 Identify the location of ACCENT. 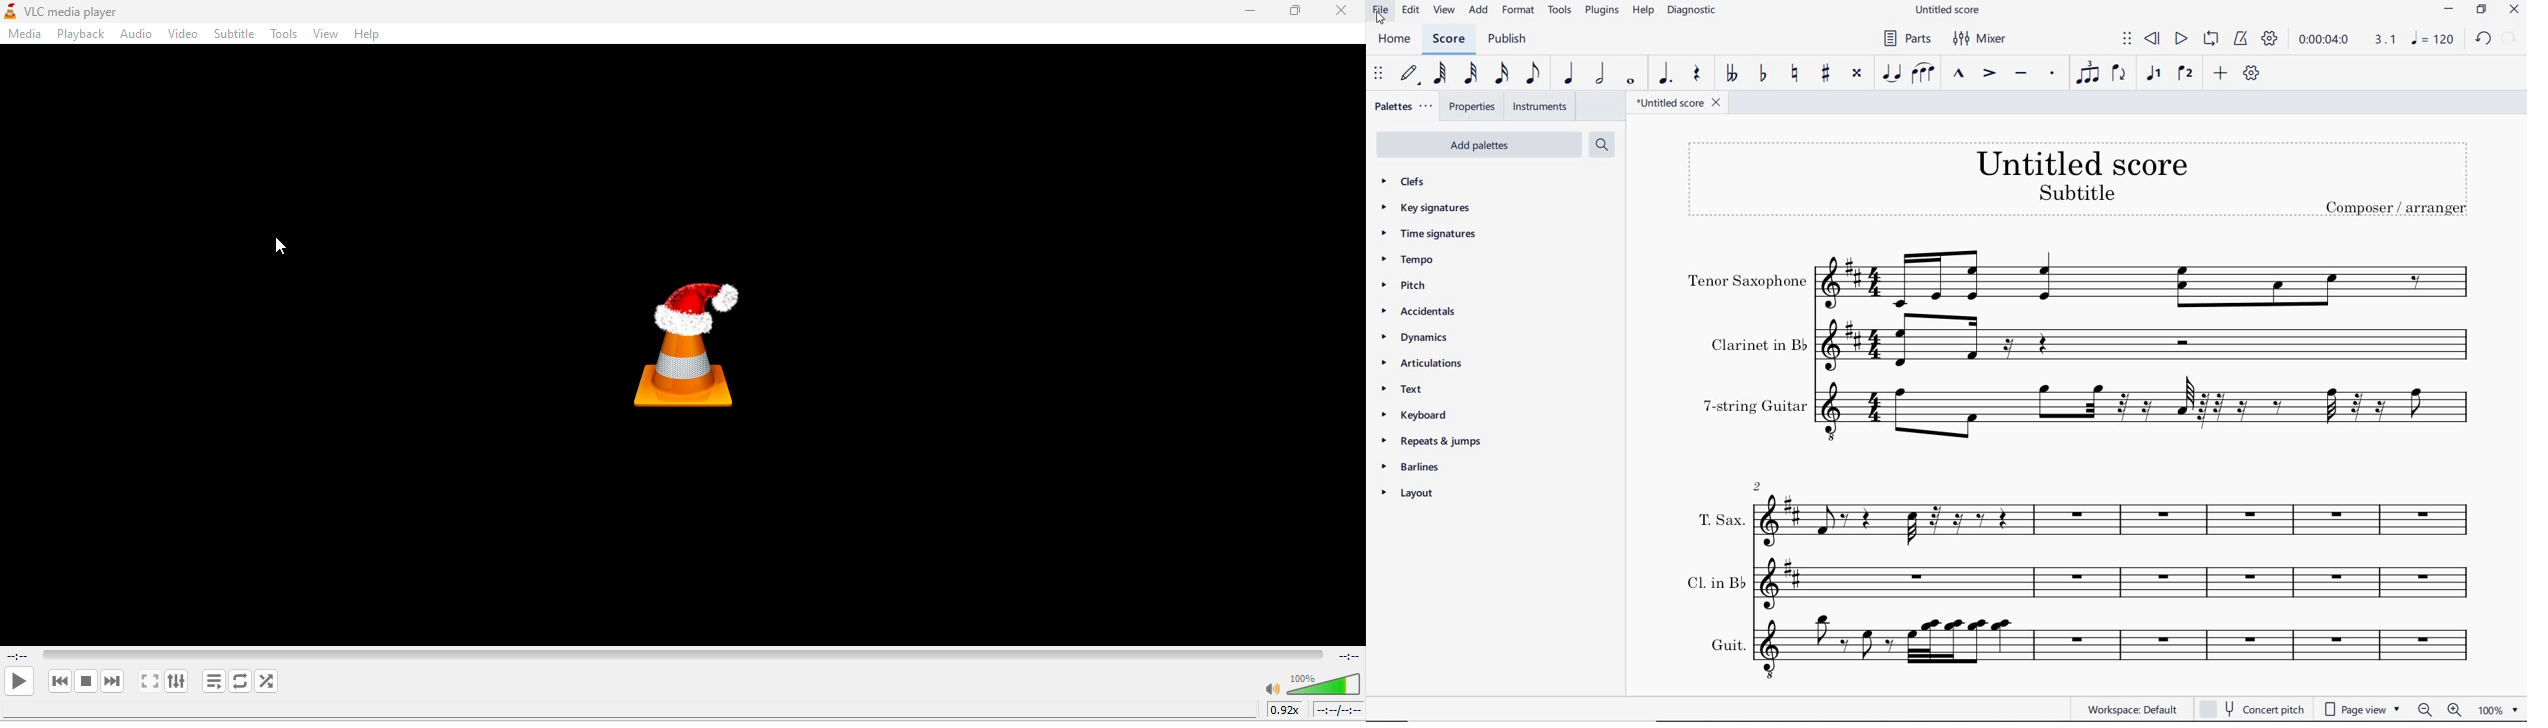
(1989, 72).